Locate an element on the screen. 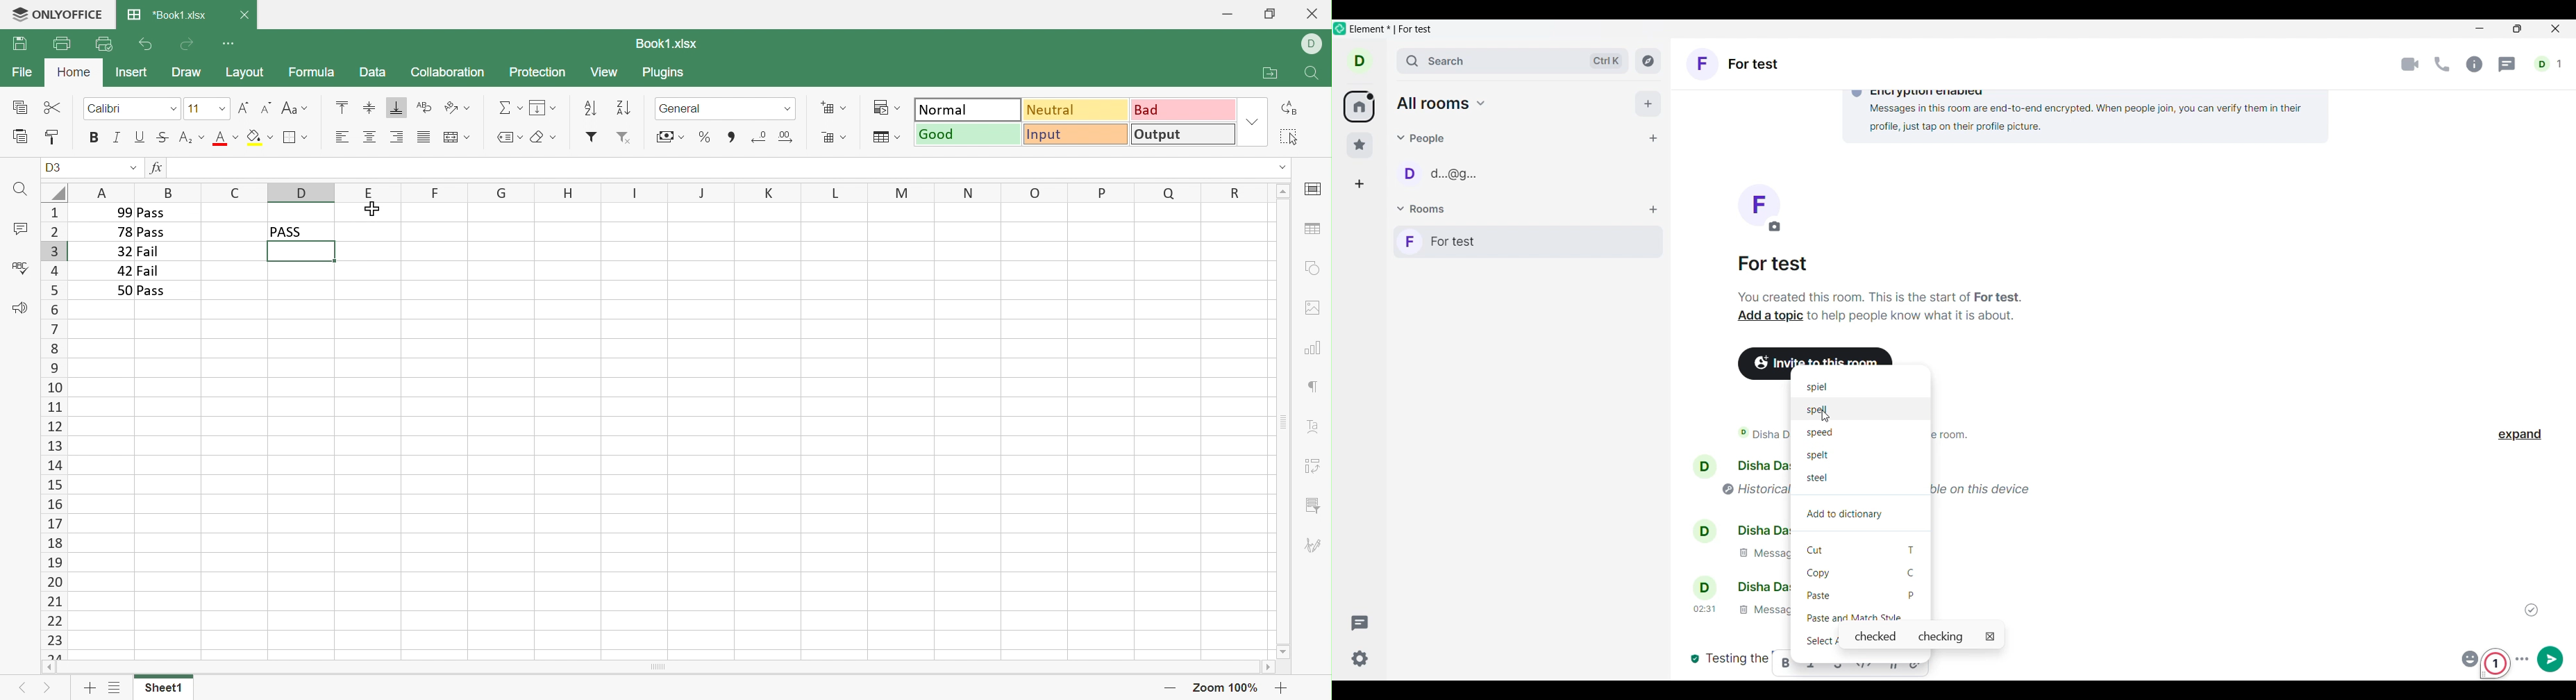 The image size is (2576, 700). Pass is located at coordinates (151, 212).